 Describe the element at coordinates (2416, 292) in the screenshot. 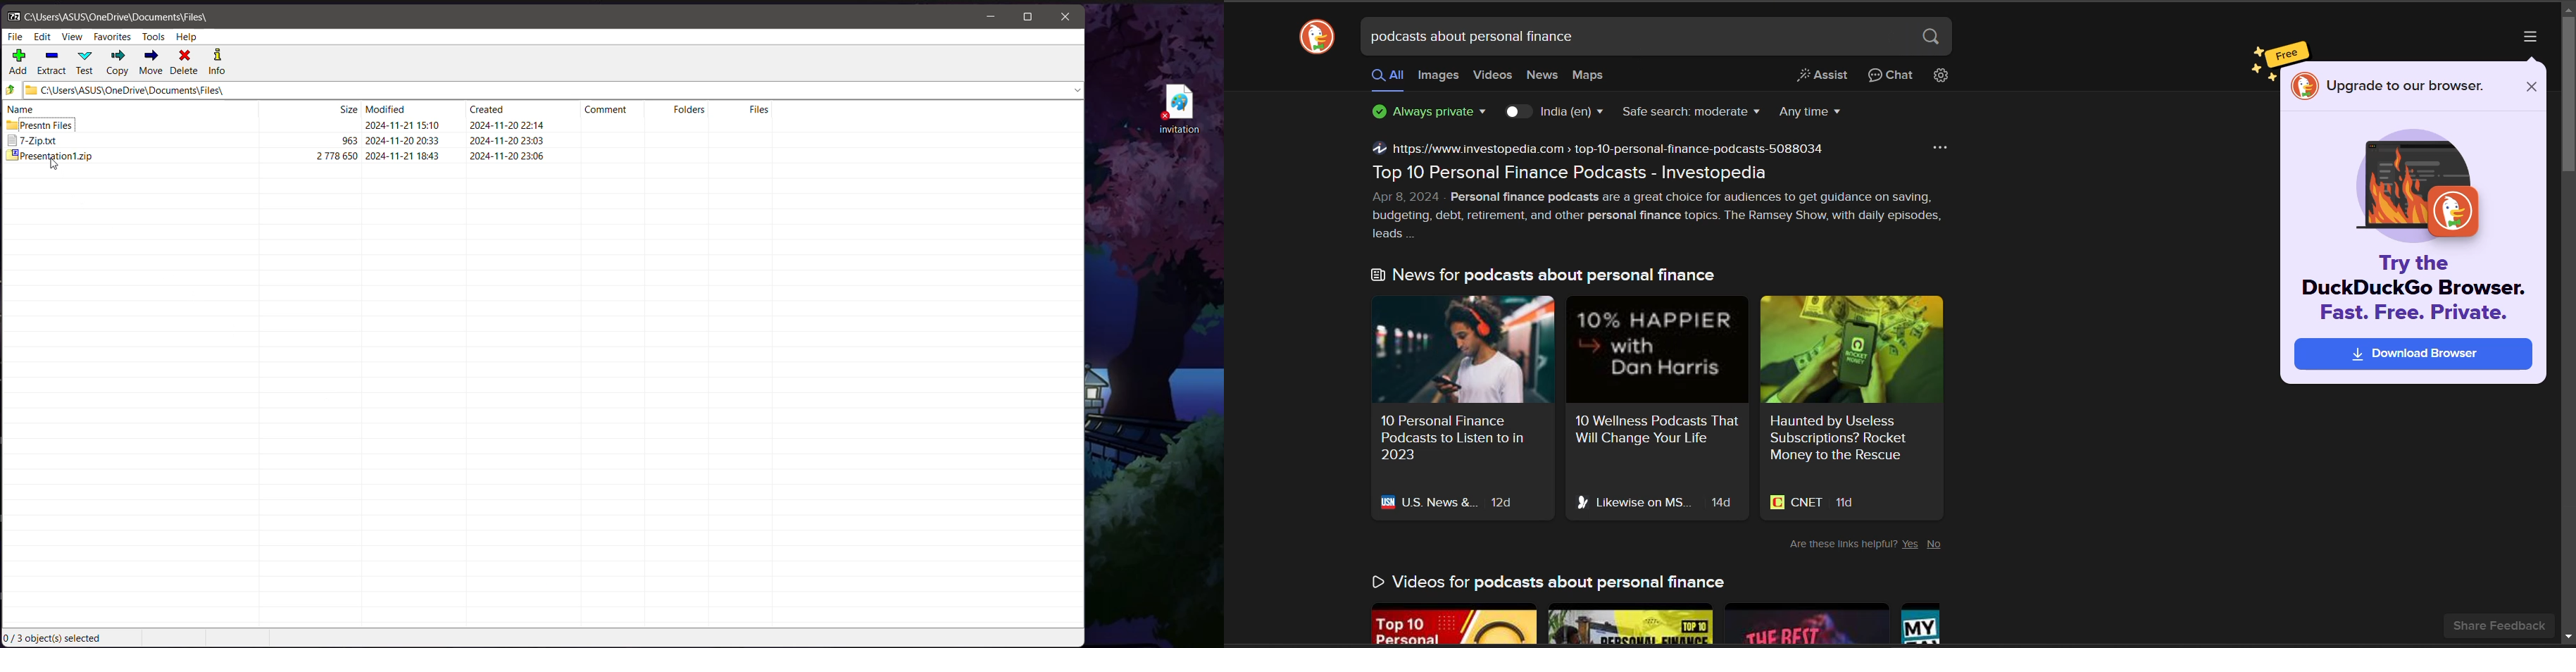

I see `Try the DuckDuckGo Browser. Fast. Free. Private` at that location.